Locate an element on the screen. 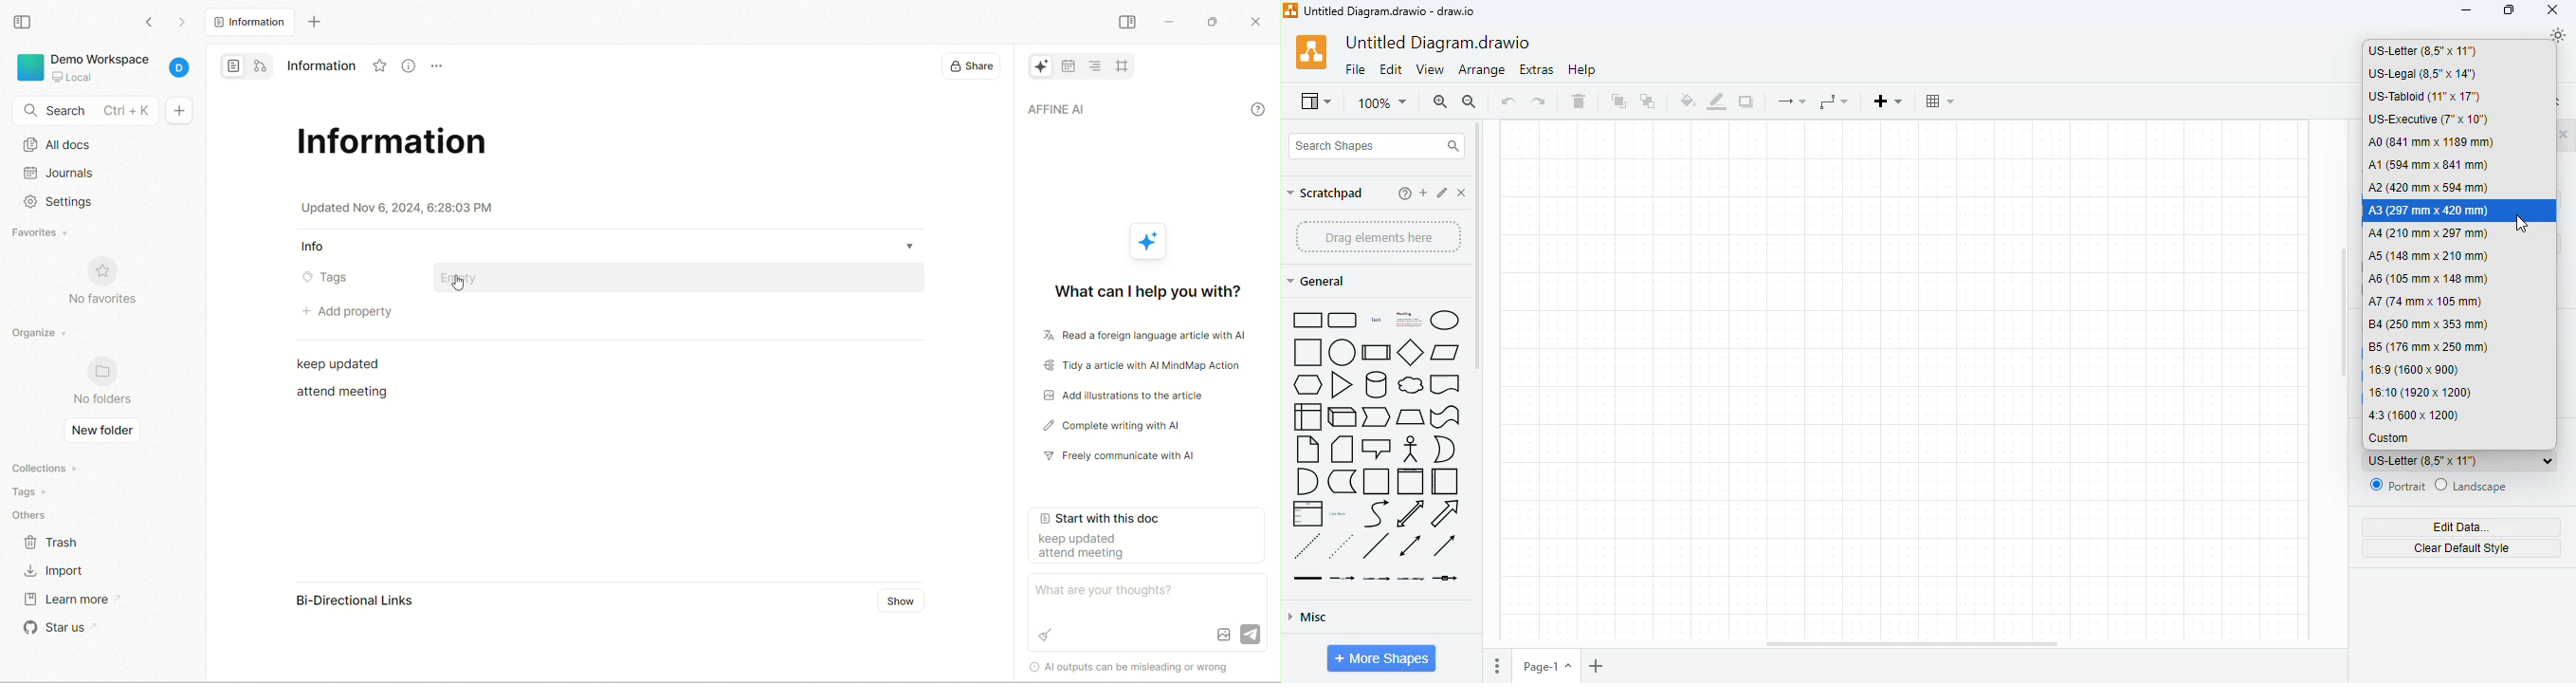  page mode is located at coordinates (232, 66).